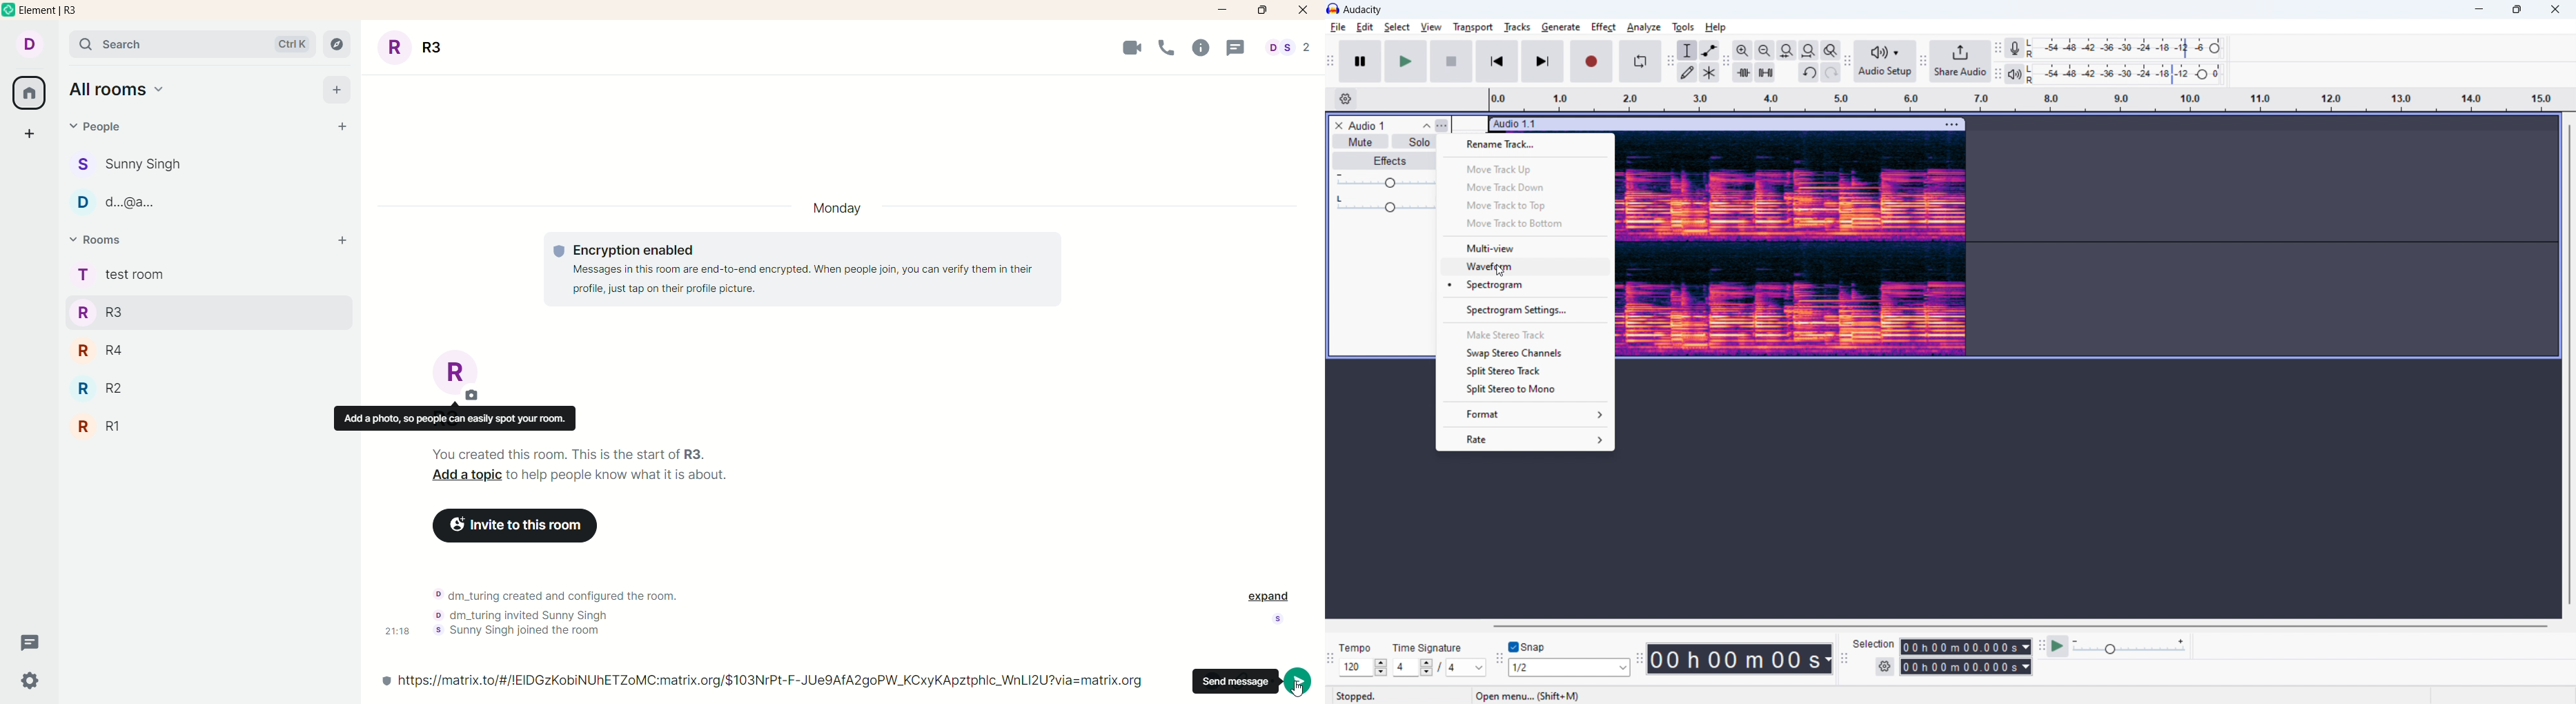  What do you see at coordinates (341, 244) in the screenshot?
I see `add` at bounding box center [341, 244].